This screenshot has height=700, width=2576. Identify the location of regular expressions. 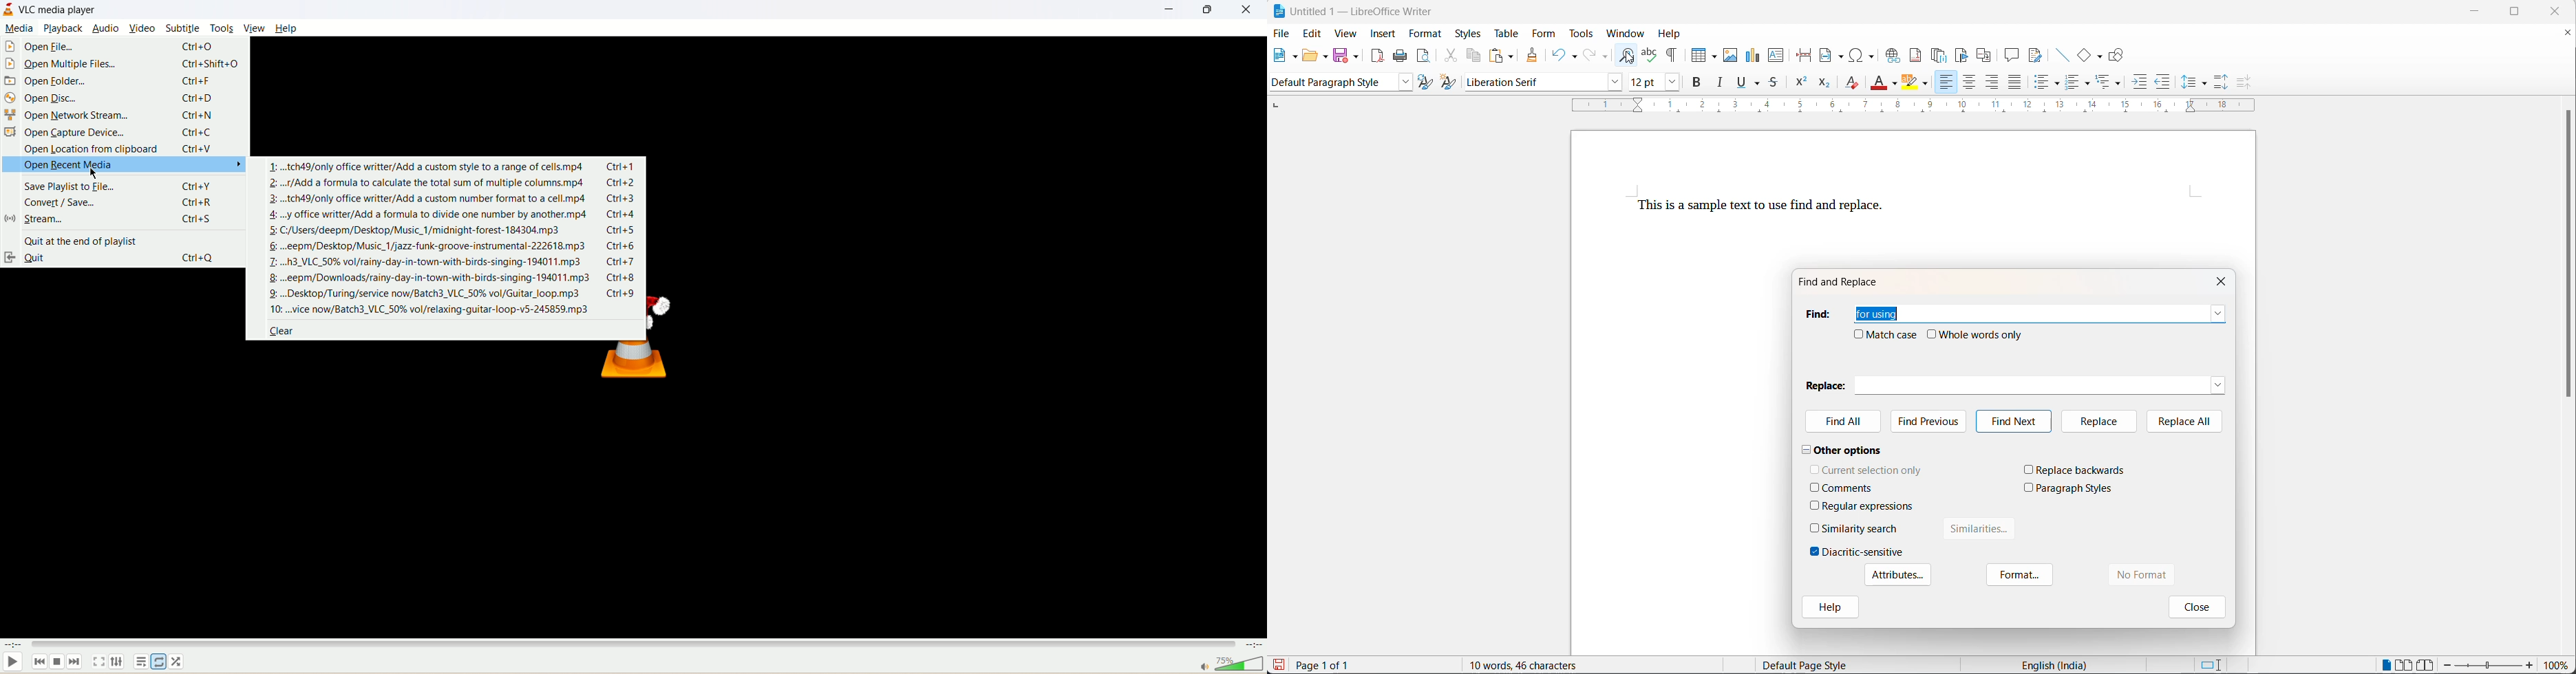
(1869, 506).